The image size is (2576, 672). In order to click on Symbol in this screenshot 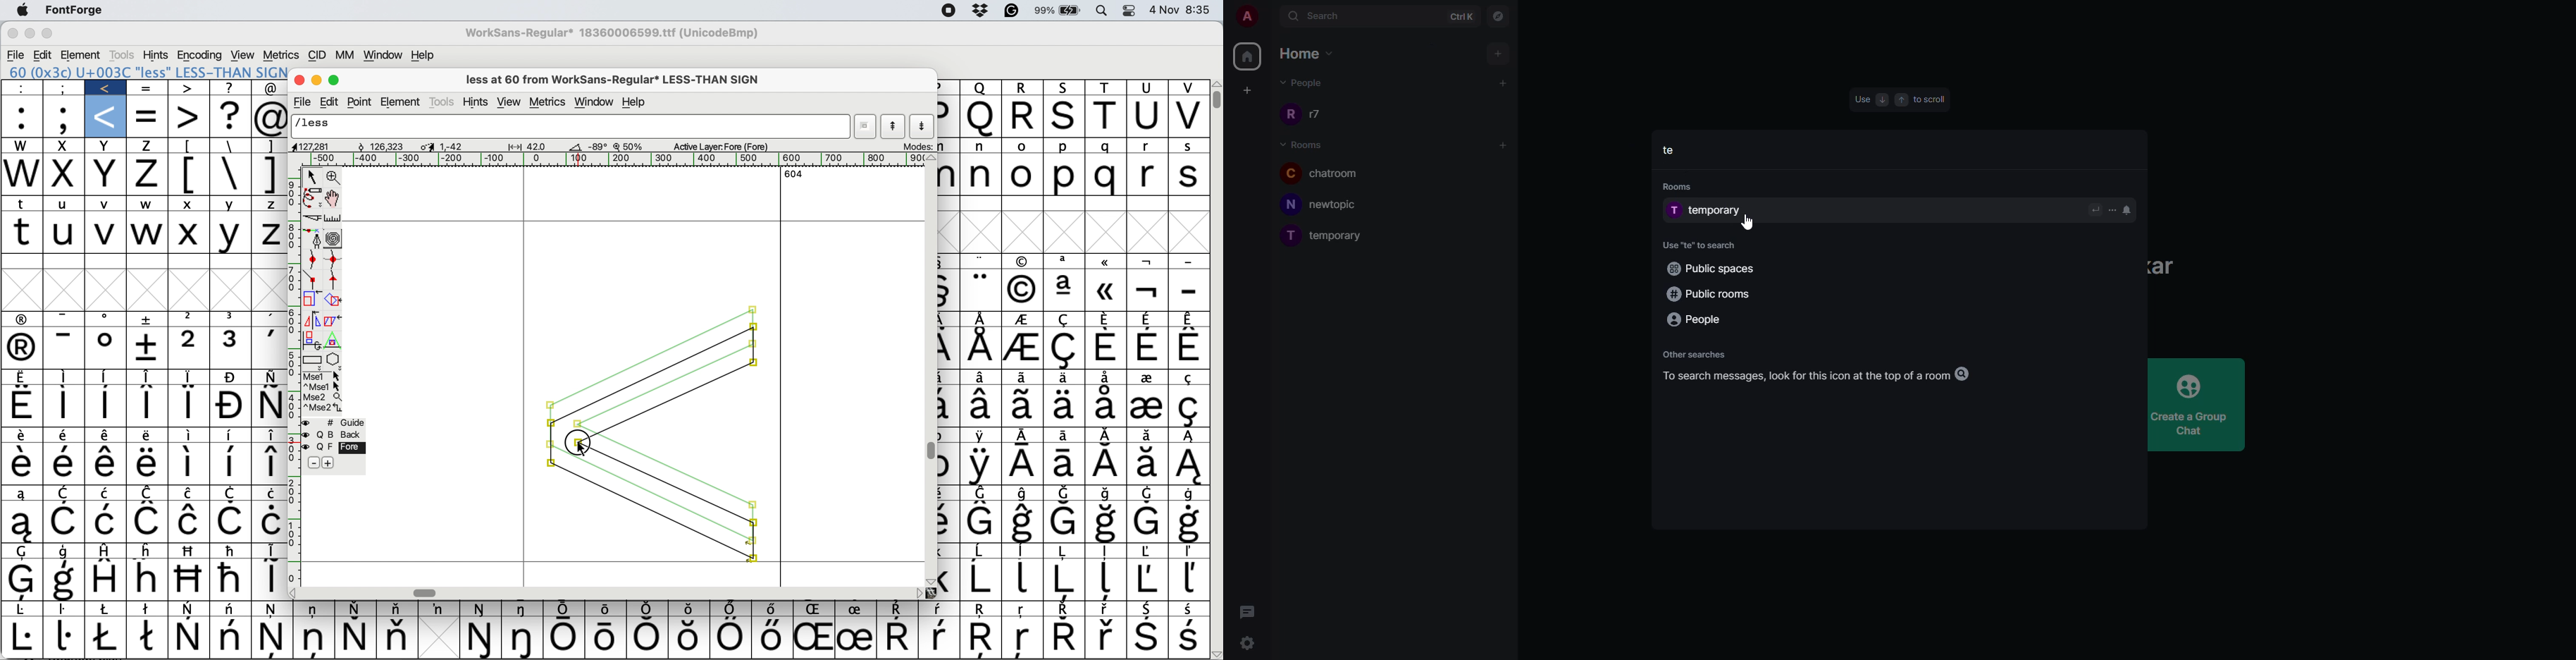, I will do `click(650, 608)`.